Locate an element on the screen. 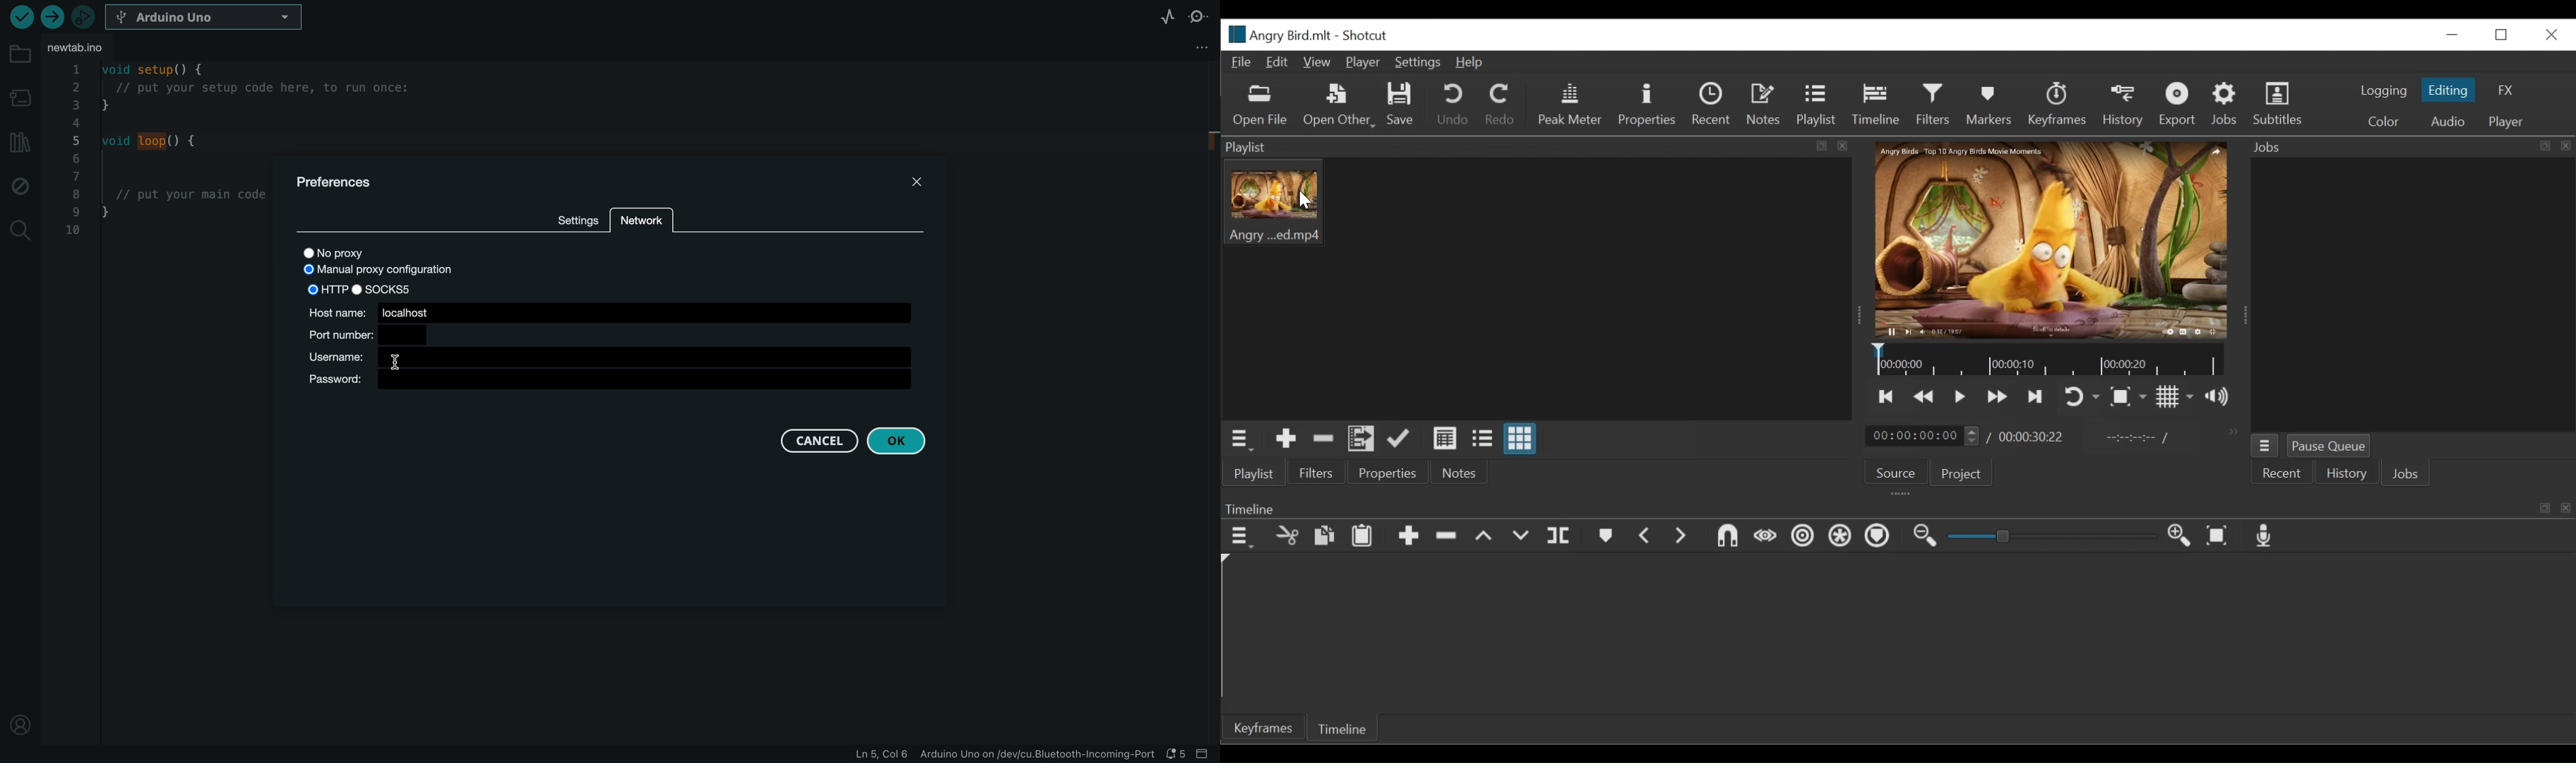  Export is located at coordinates (2176, 104).